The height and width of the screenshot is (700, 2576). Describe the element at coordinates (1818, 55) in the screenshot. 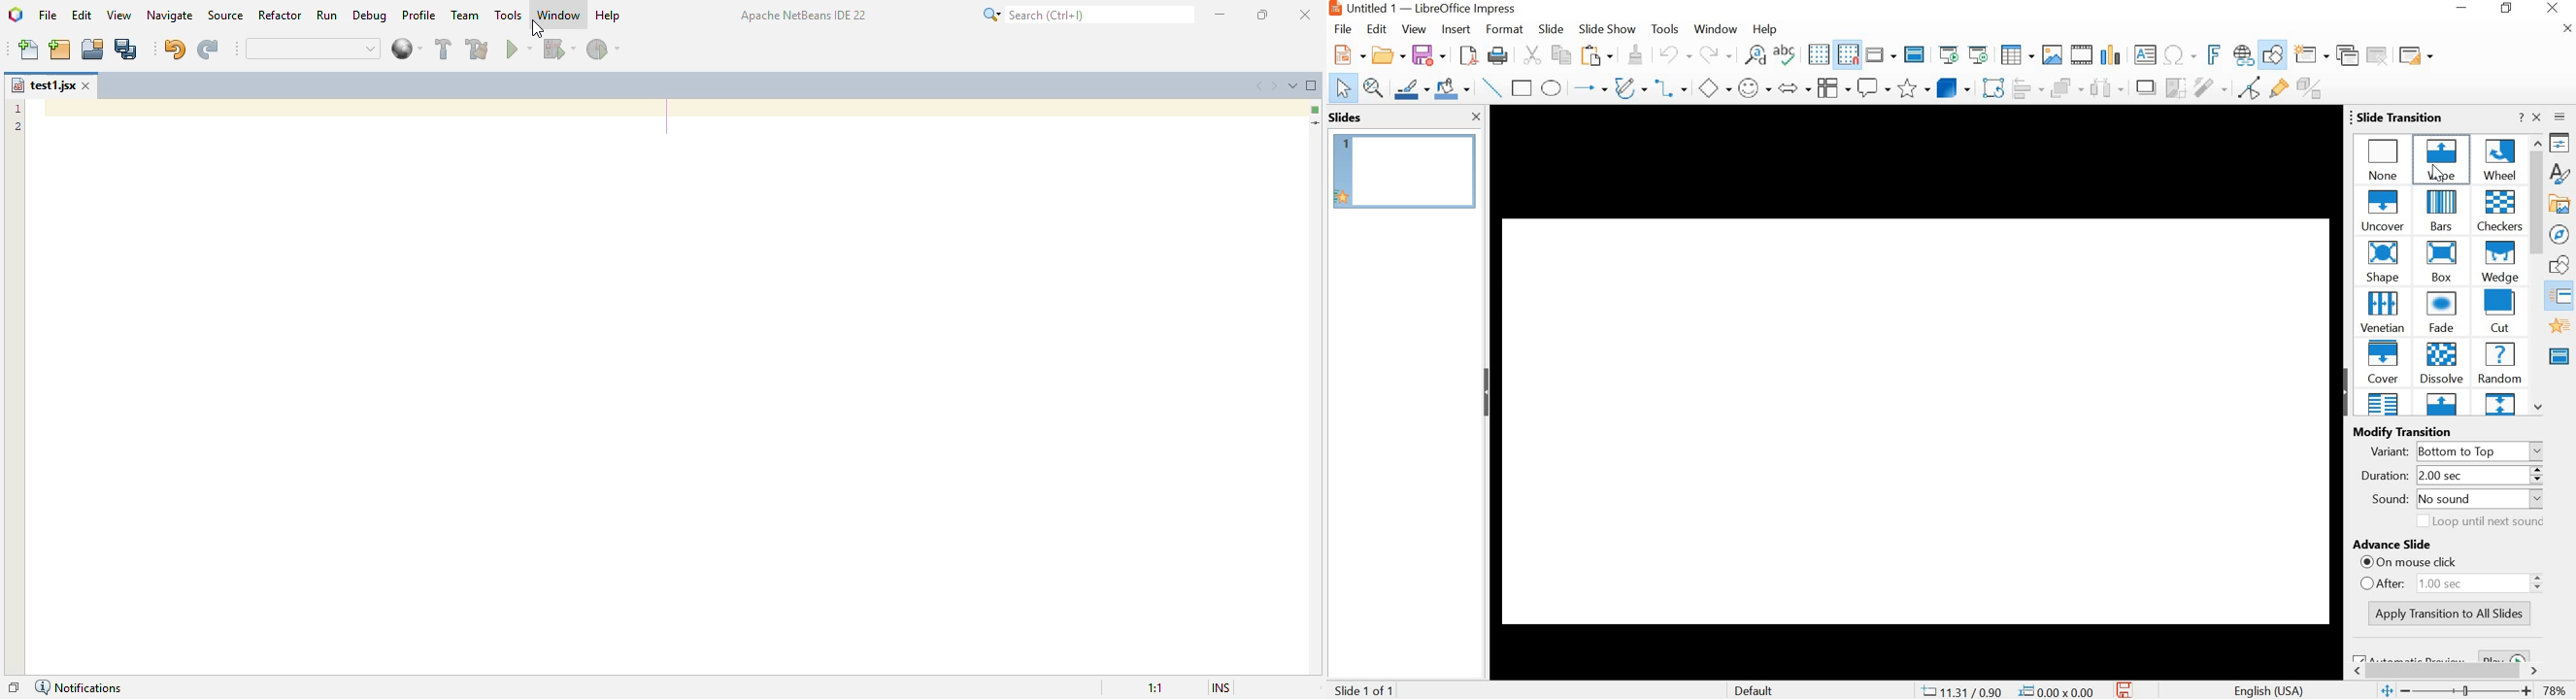

I see `Display grid` at that location.